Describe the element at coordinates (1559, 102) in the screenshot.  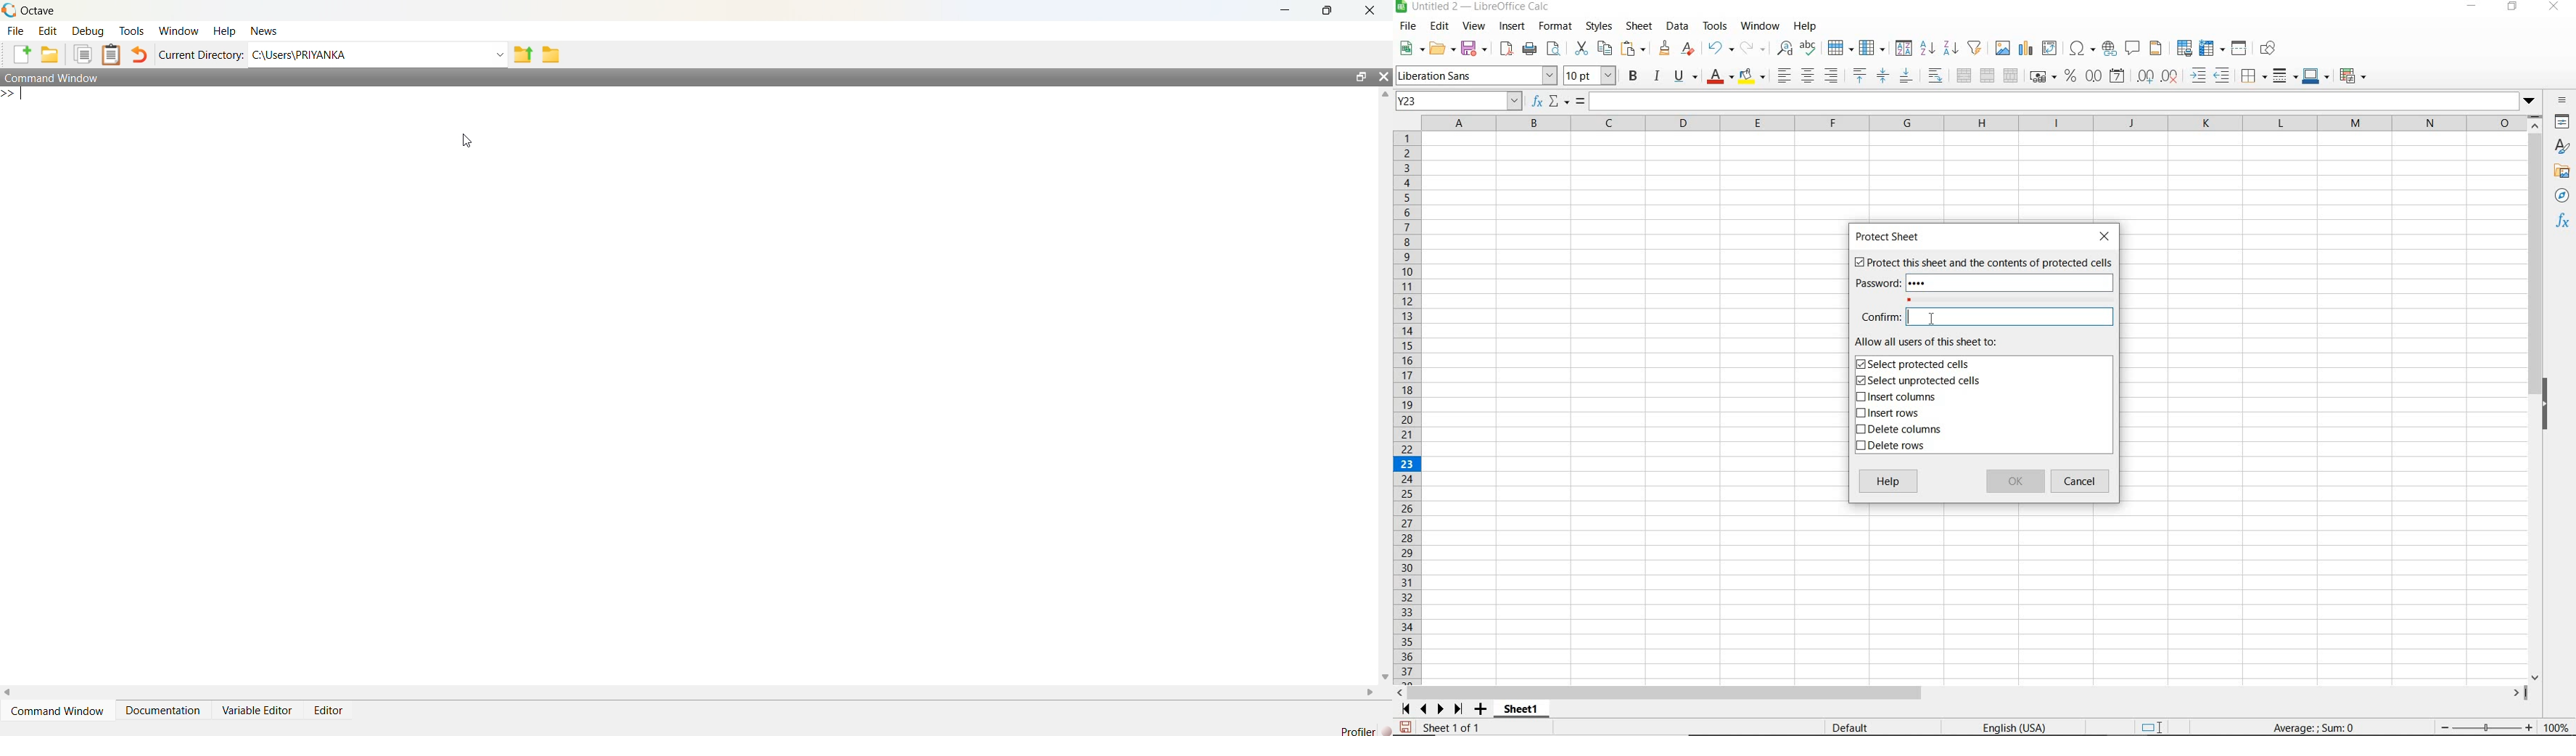
I see `SELECT FUNCTION` at that location.